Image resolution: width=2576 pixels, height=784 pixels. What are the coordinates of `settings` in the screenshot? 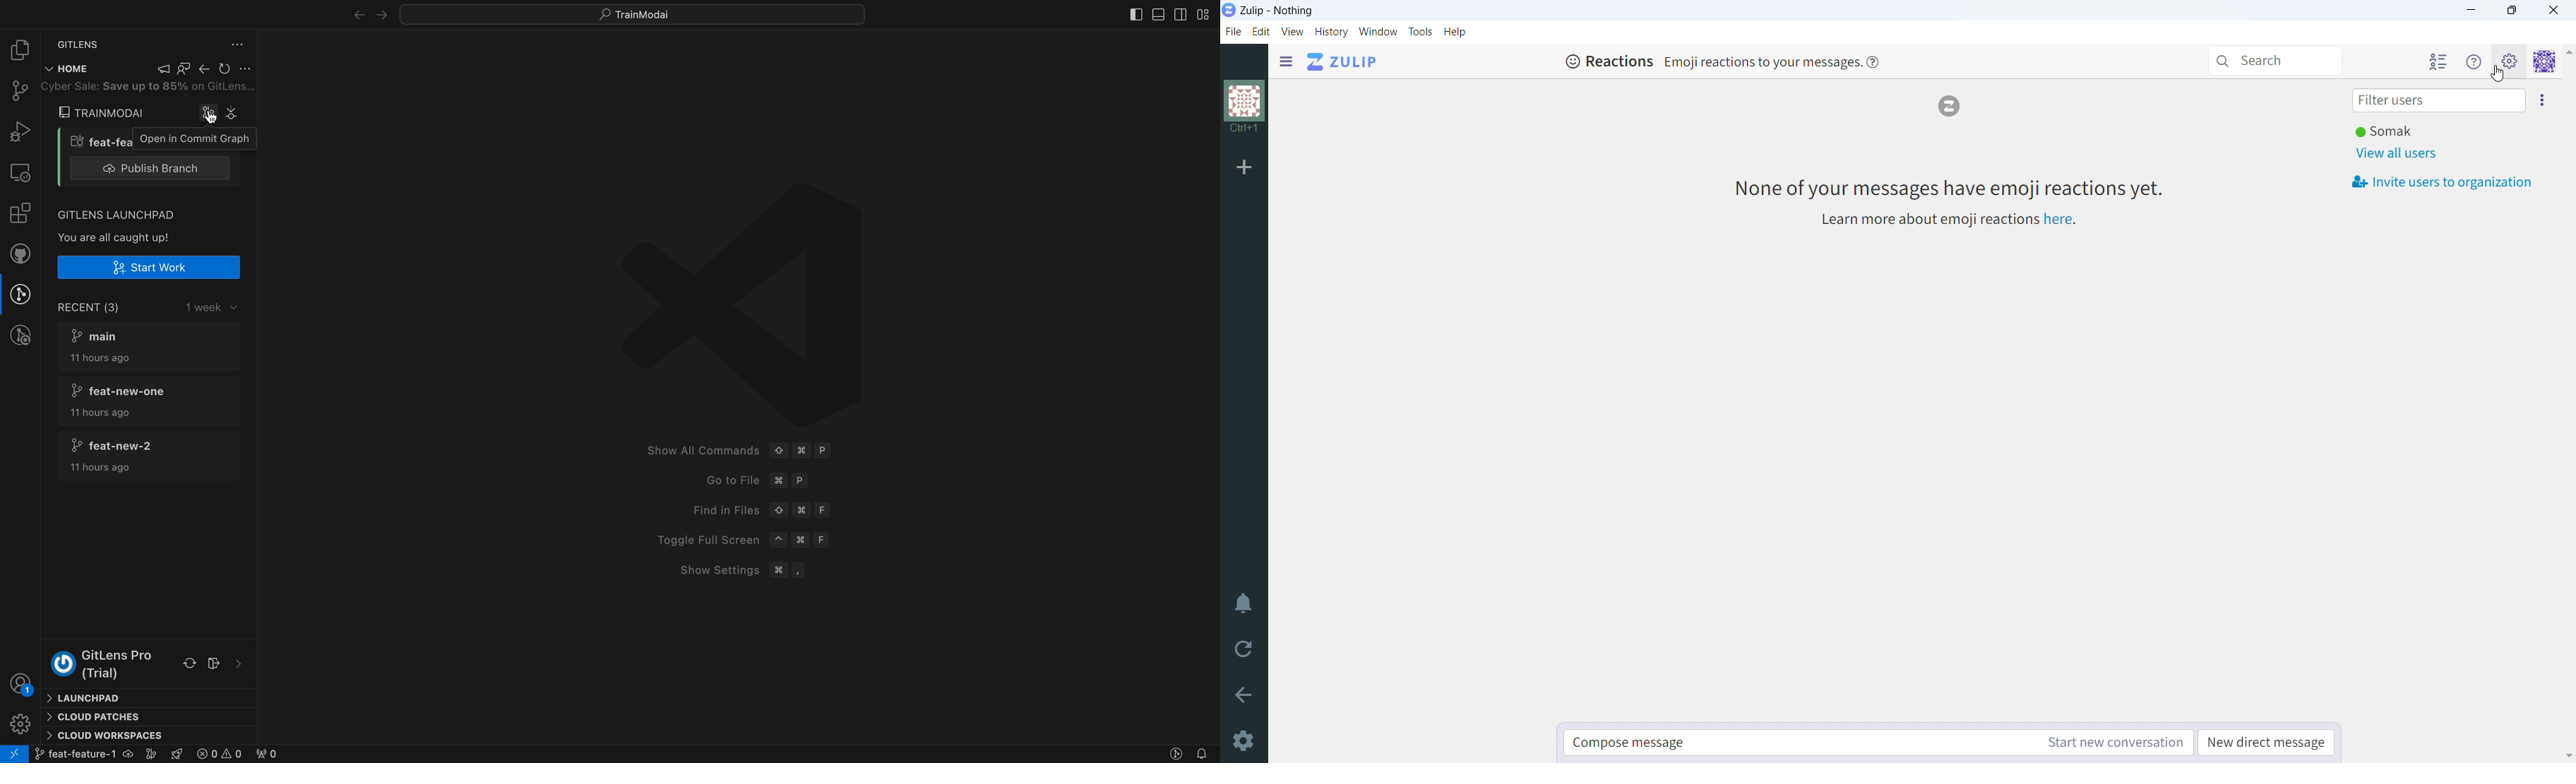 It's located at (1243, 741).